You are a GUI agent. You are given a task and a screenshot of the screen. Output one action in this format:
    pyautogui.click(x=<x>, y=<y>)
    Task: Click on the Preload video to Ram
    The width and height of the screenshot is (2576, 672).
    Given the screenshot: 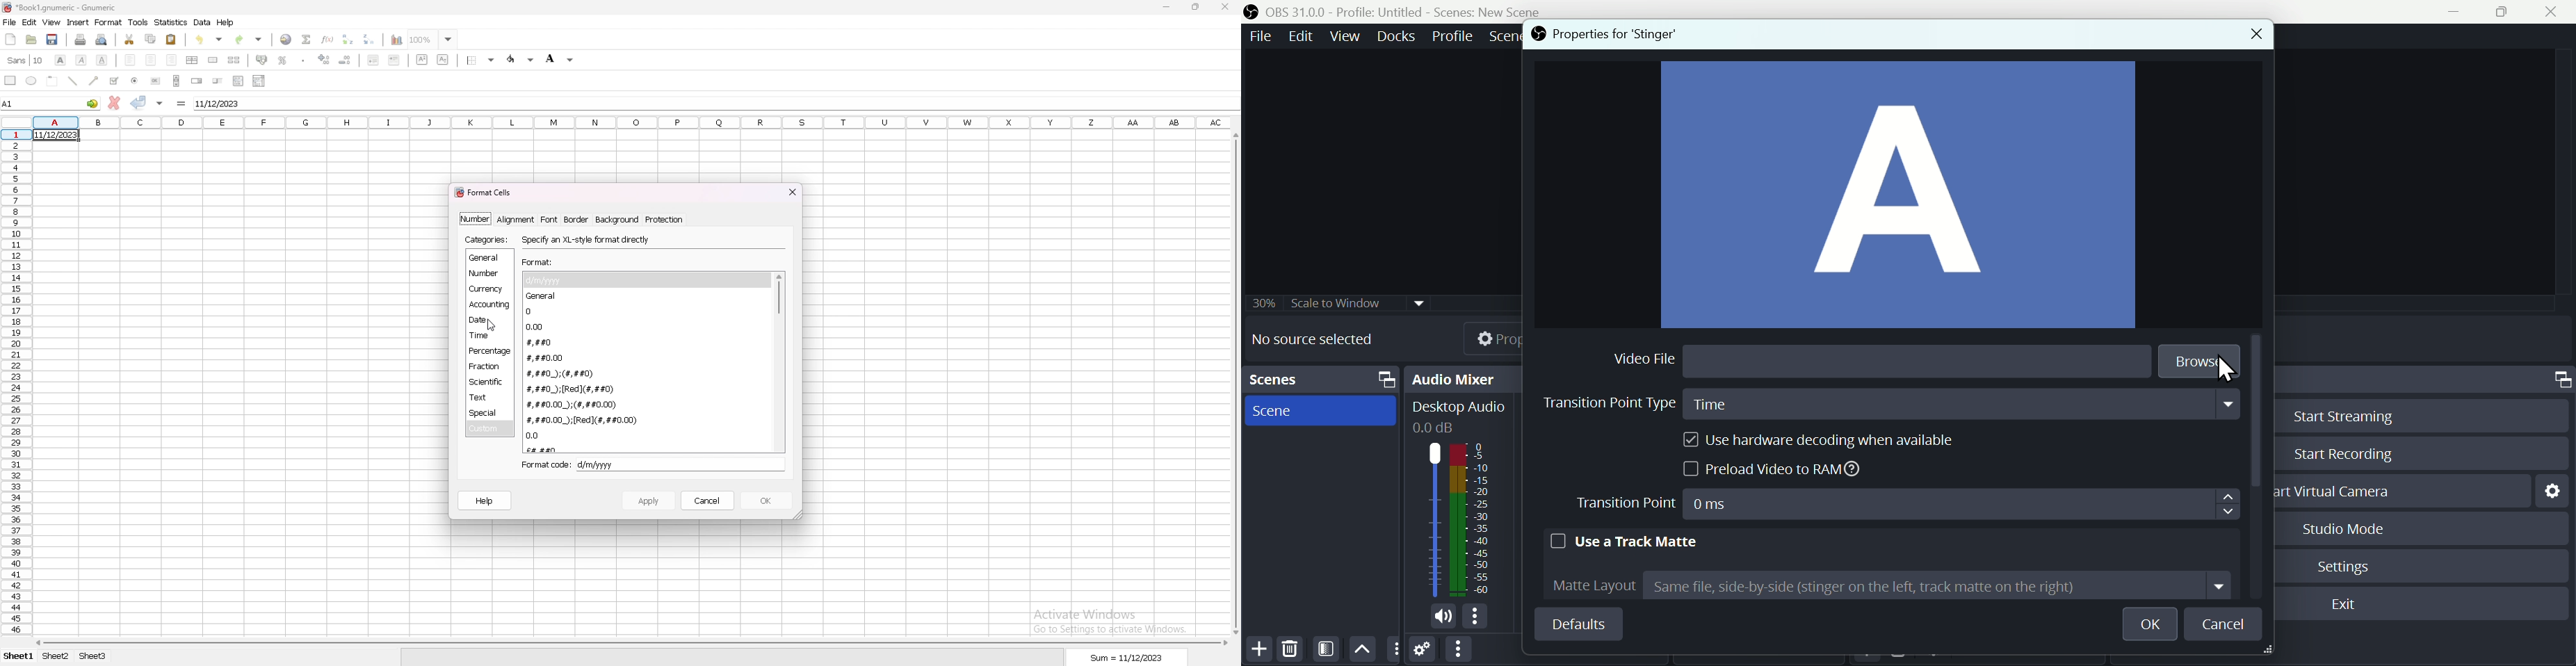 What is the action you would take?
    pyautogui.click(x=1777, y=471)
    